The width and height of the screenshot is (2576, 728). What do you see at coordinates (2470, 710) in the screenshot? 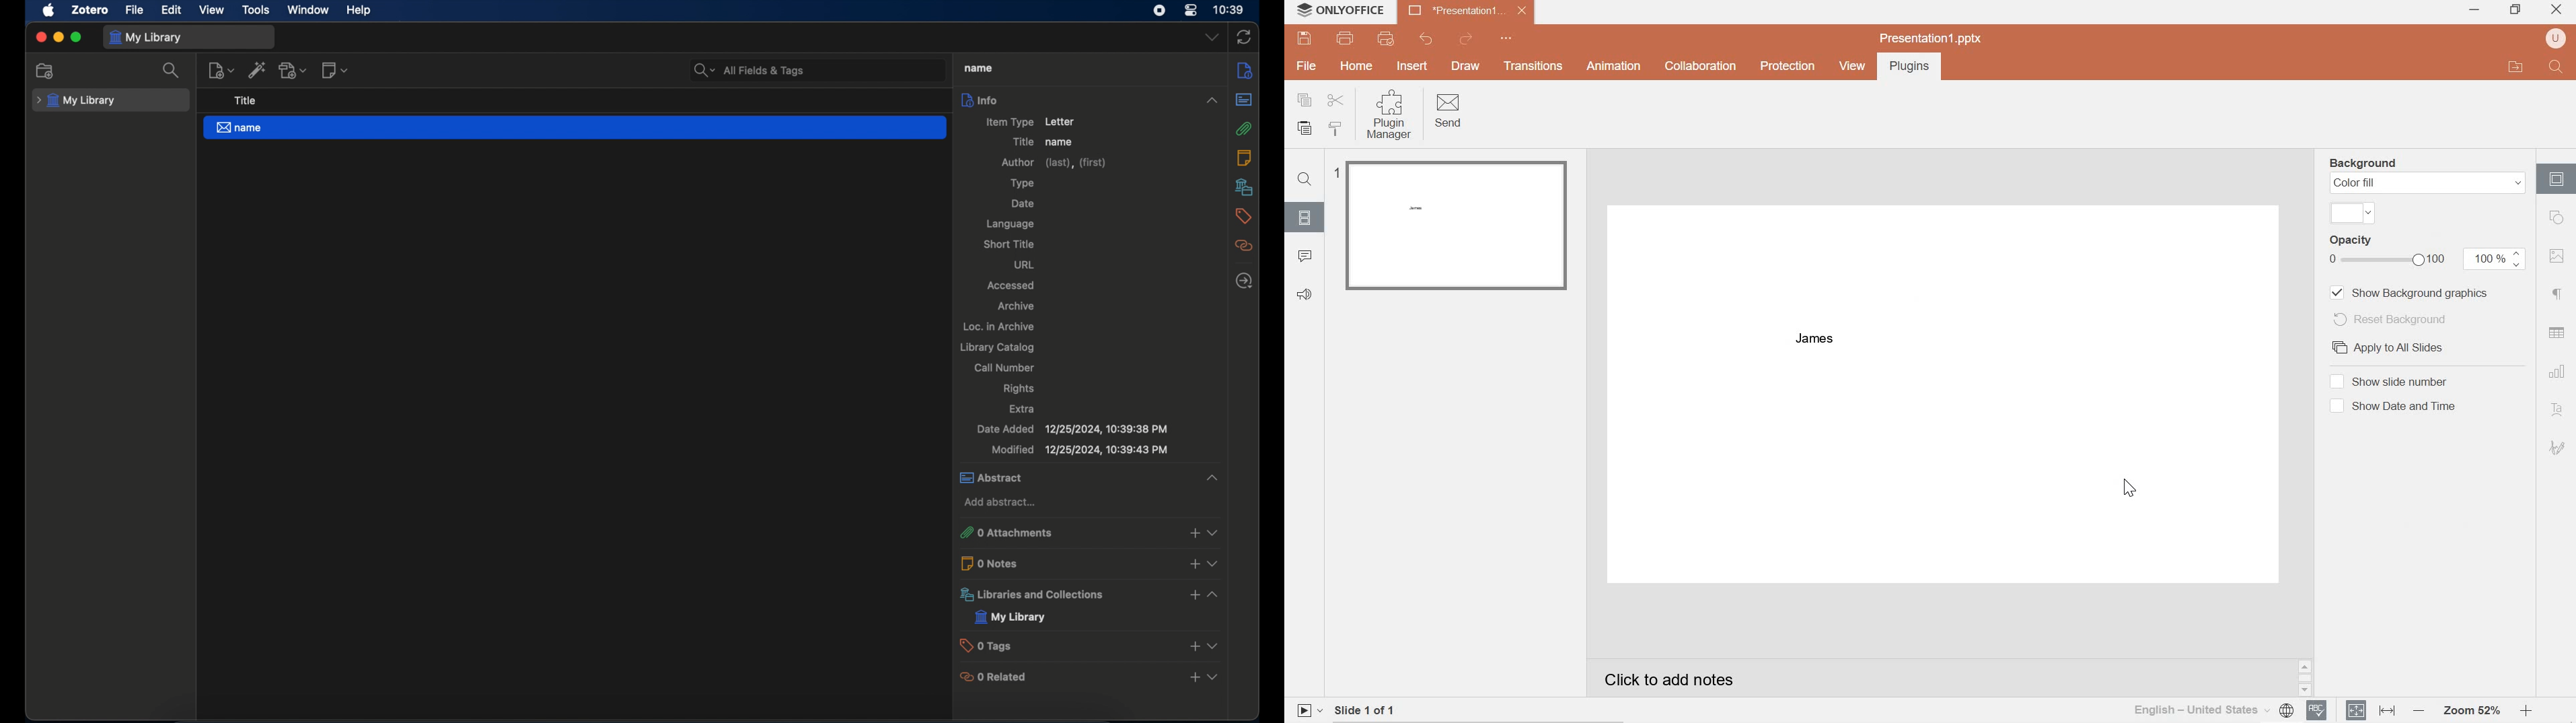
I see `Zoom 64%` at bounding box center [2470, 710].